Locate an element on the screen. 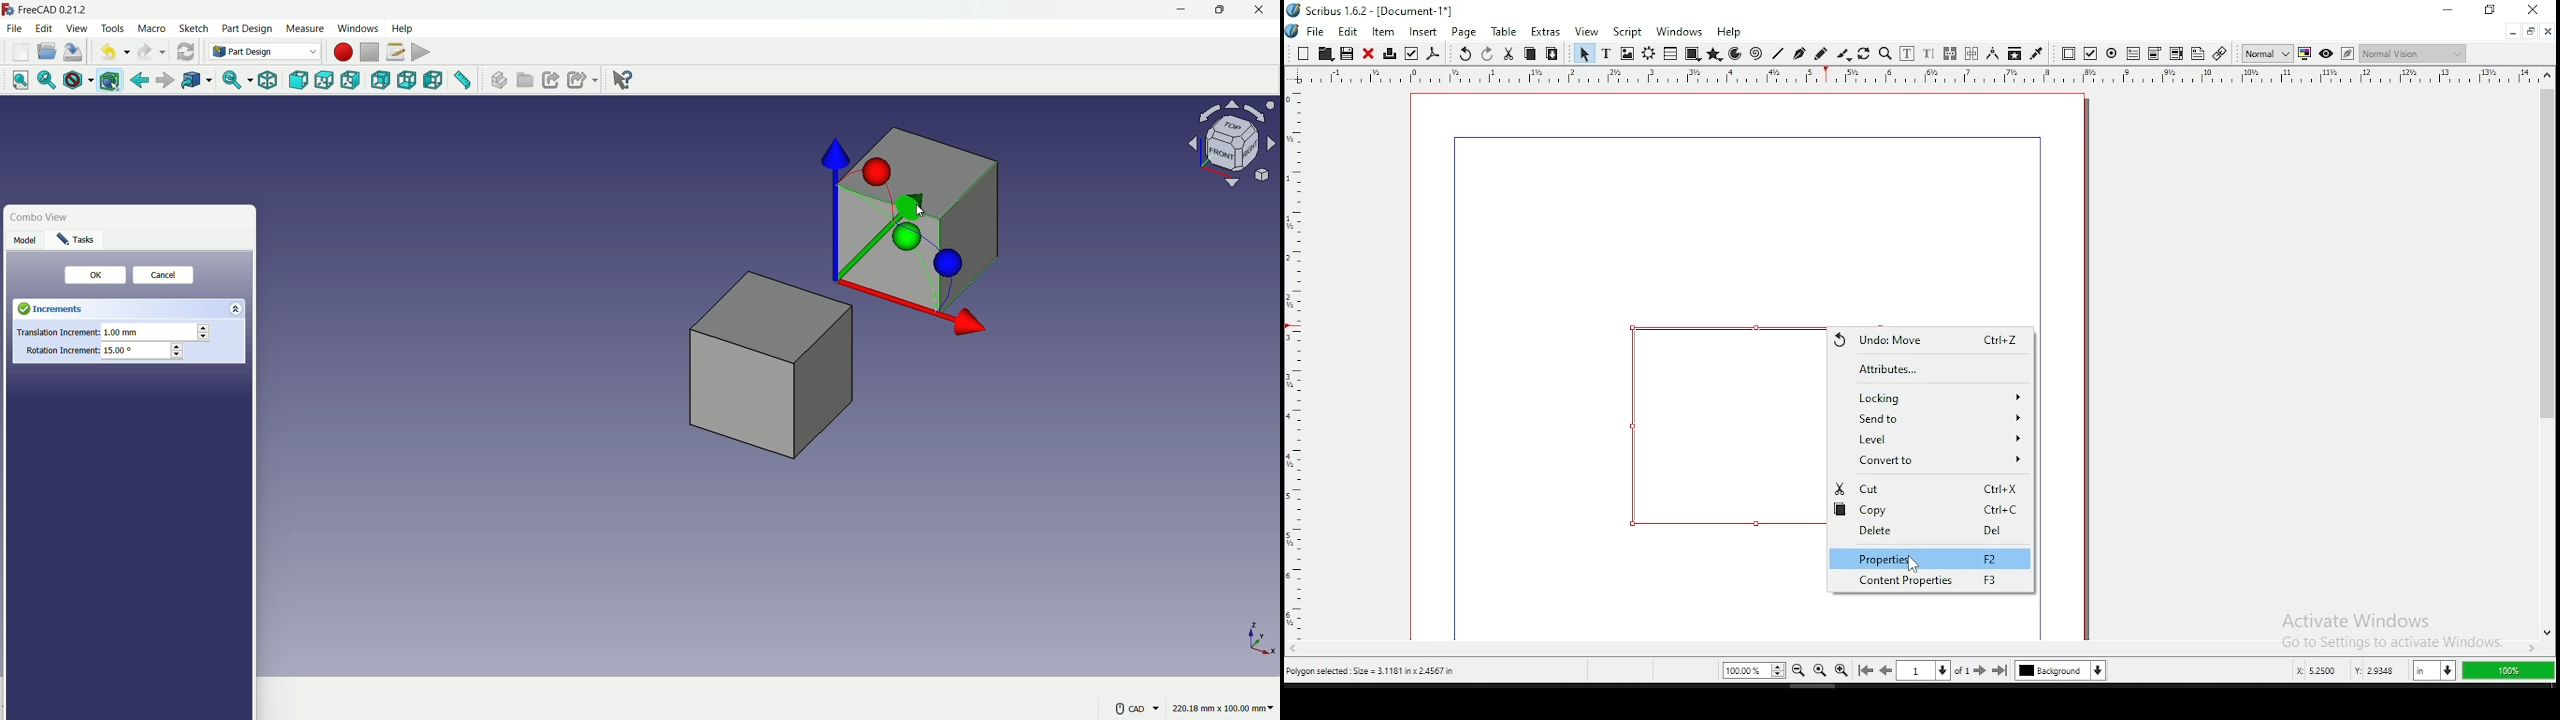 This screenshot has width=2576, height=728. zoom 100% is located at coordinates (1820, 670).